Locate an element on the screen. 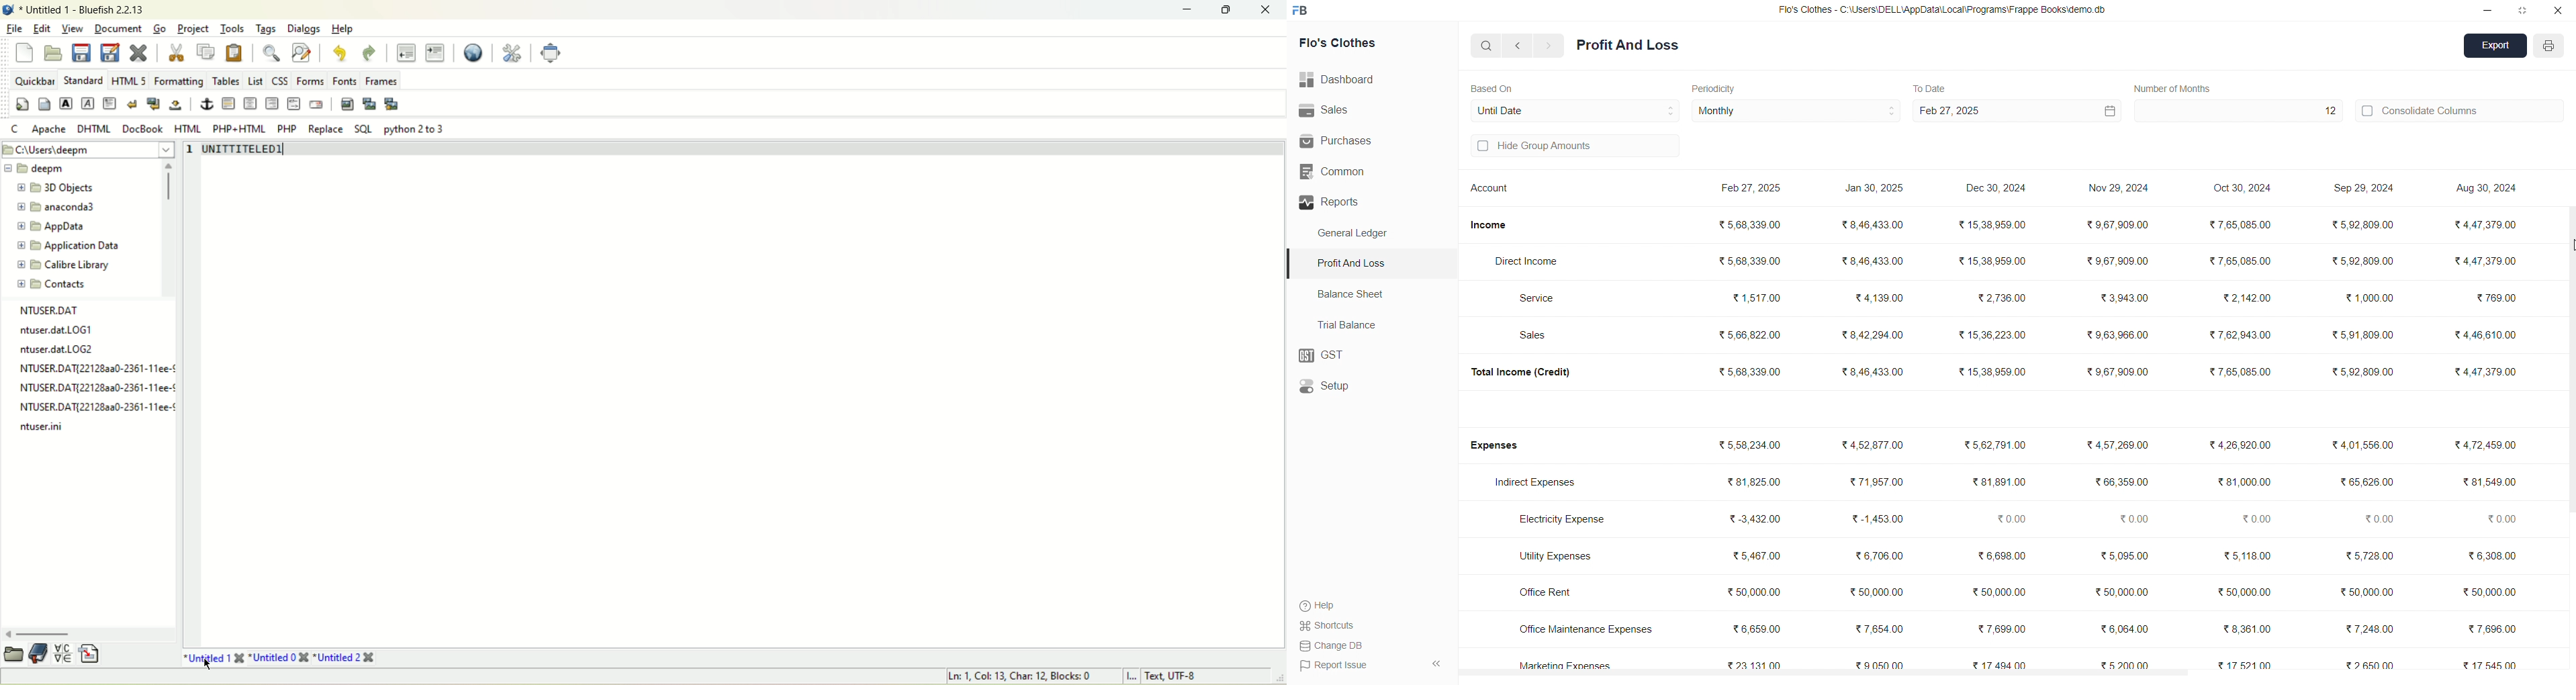 This screenshot has width=2576, height=700. copy is located at coordinates (208, 52).